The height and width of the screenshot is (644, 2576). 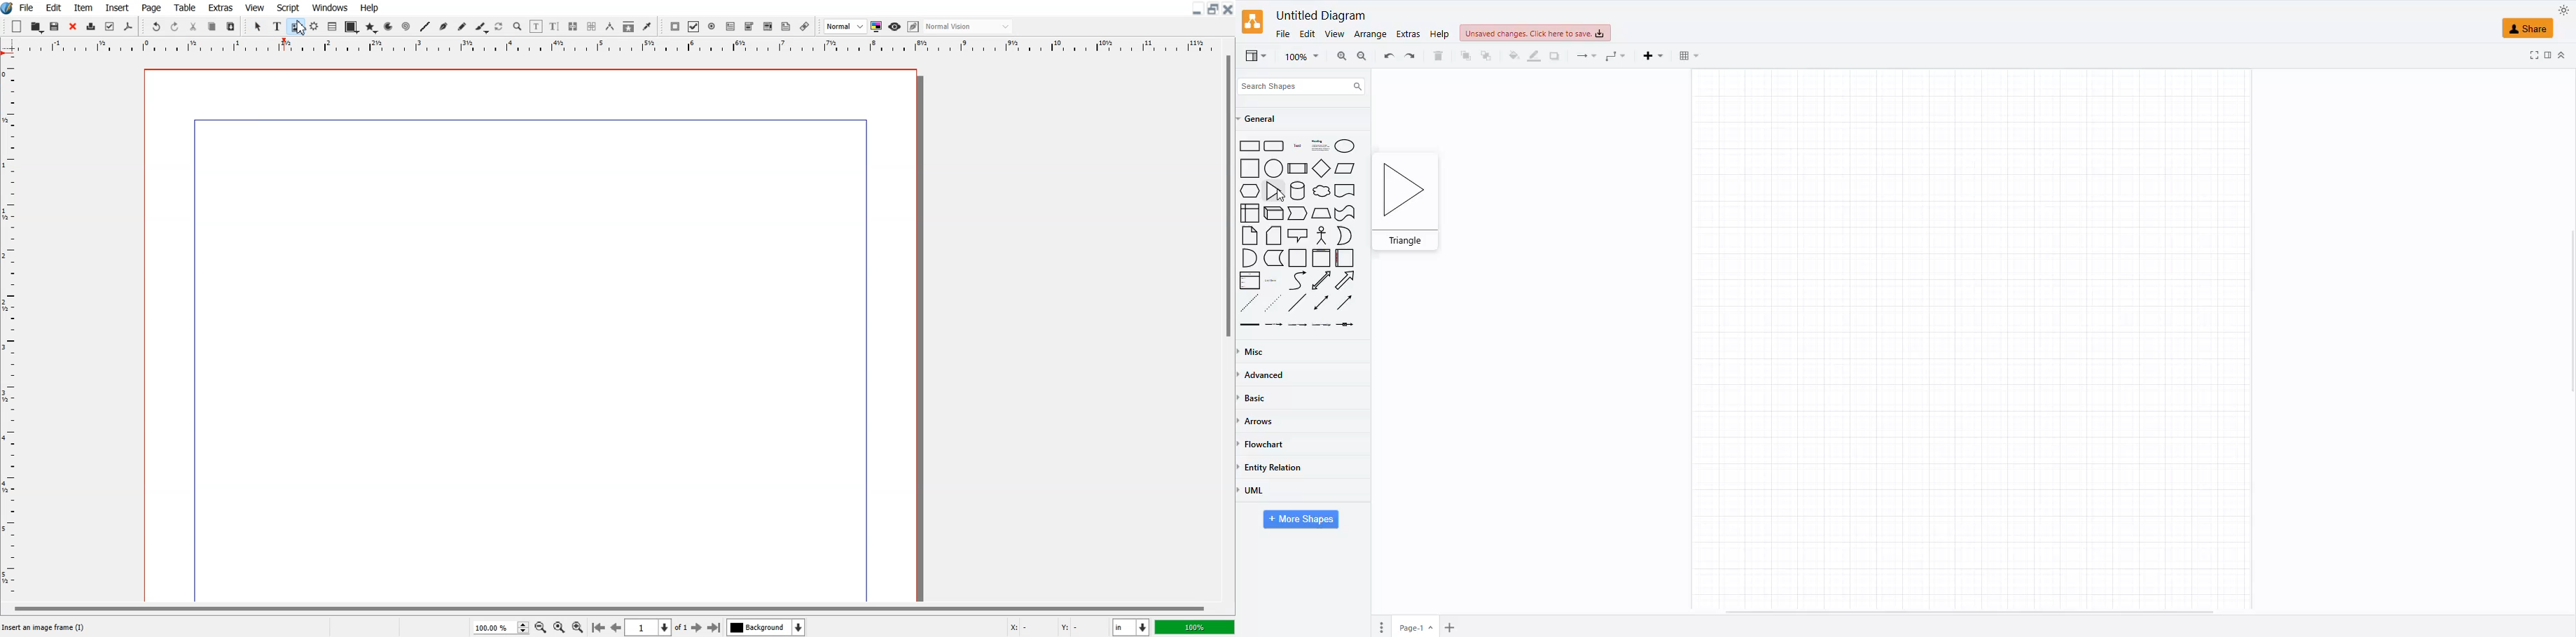 What do you see at coordinates (1249, 213) in the screenshot?
I see `Table` at bounding box center [1249, 213].